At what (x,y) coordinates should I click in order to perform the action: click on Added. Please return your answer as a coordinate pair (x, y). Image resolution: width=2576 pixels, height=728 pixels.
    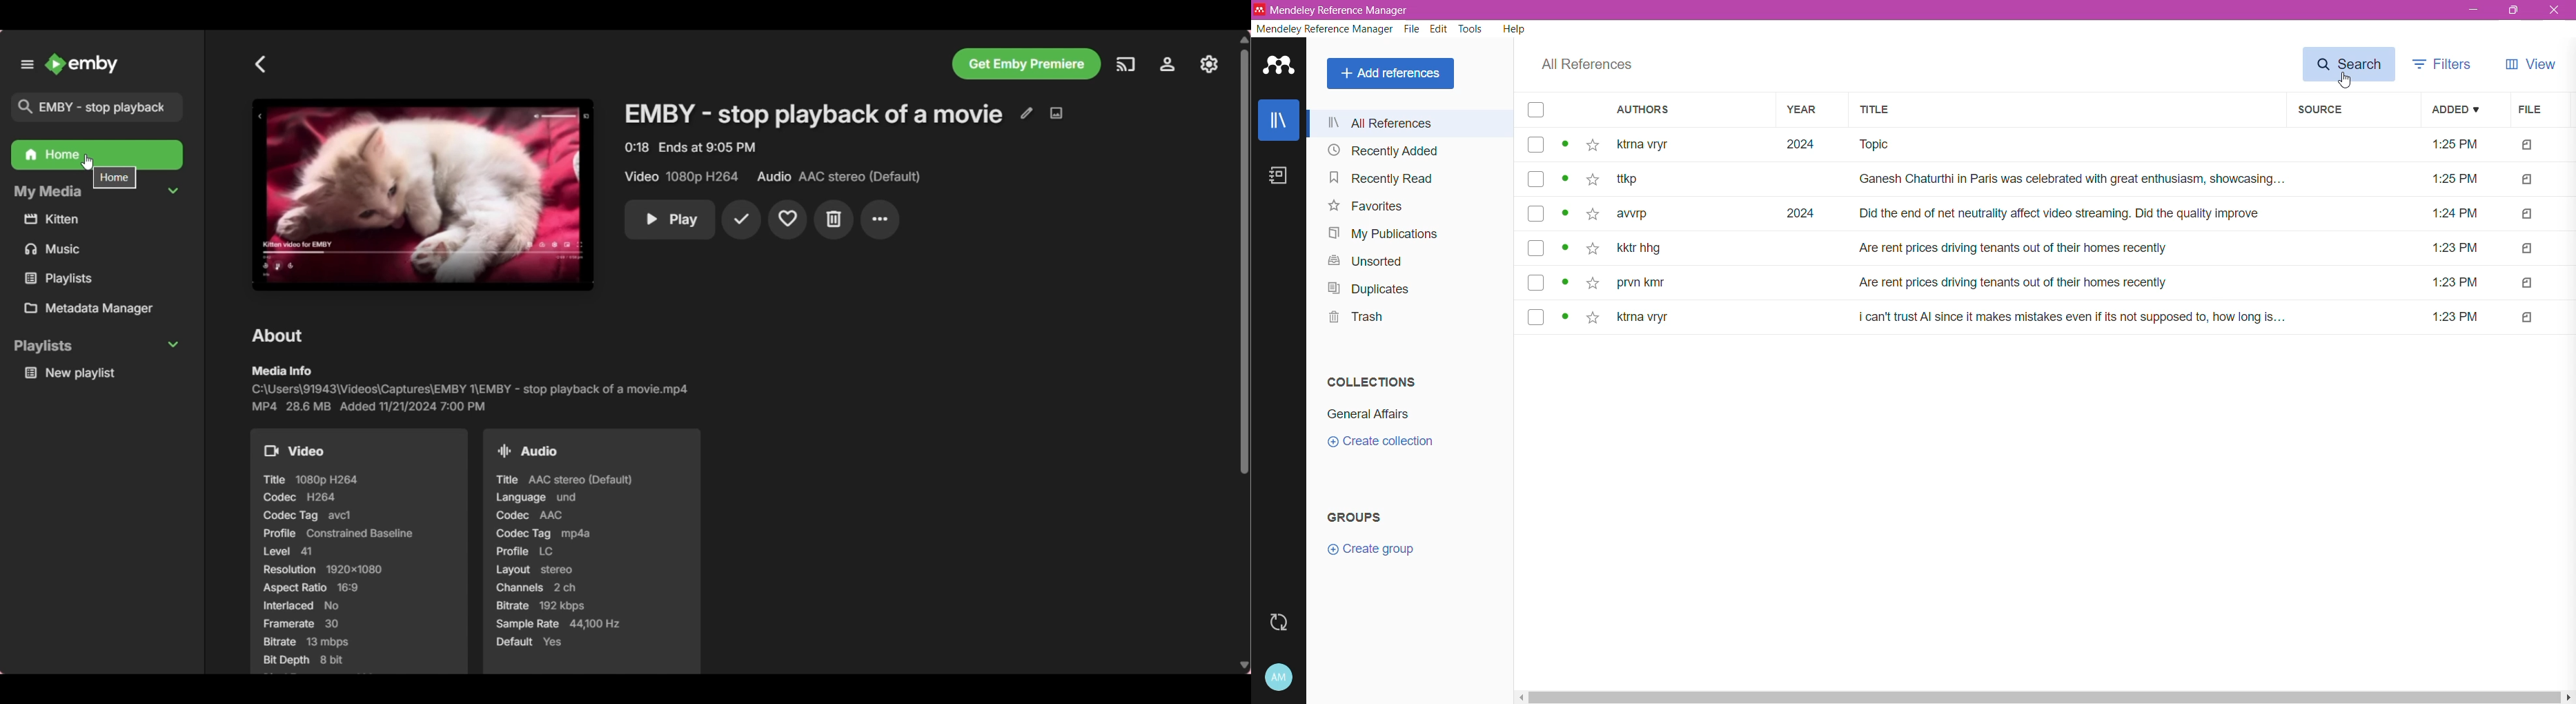
    Looking at the image, I should click on (2456, 110).